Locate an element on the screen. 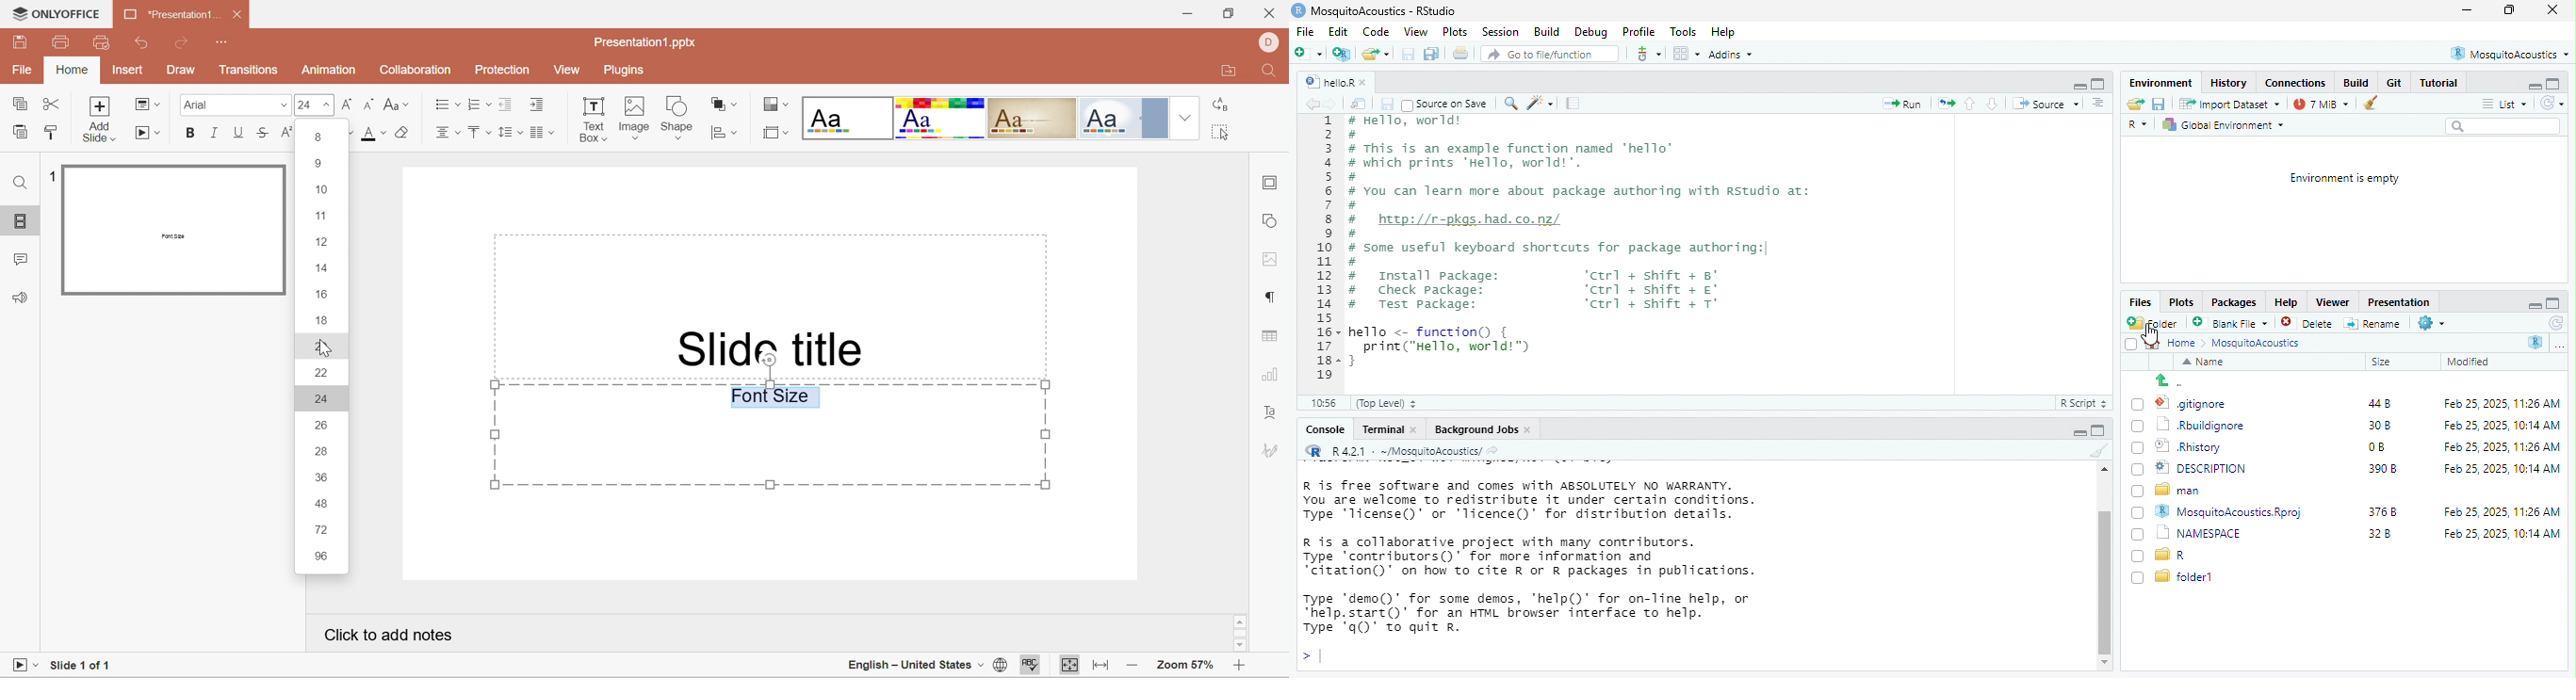 Image resolution: width=2576 pixels, height=700 pixels. (Top Level)  is located at coordinates (1394, 404).